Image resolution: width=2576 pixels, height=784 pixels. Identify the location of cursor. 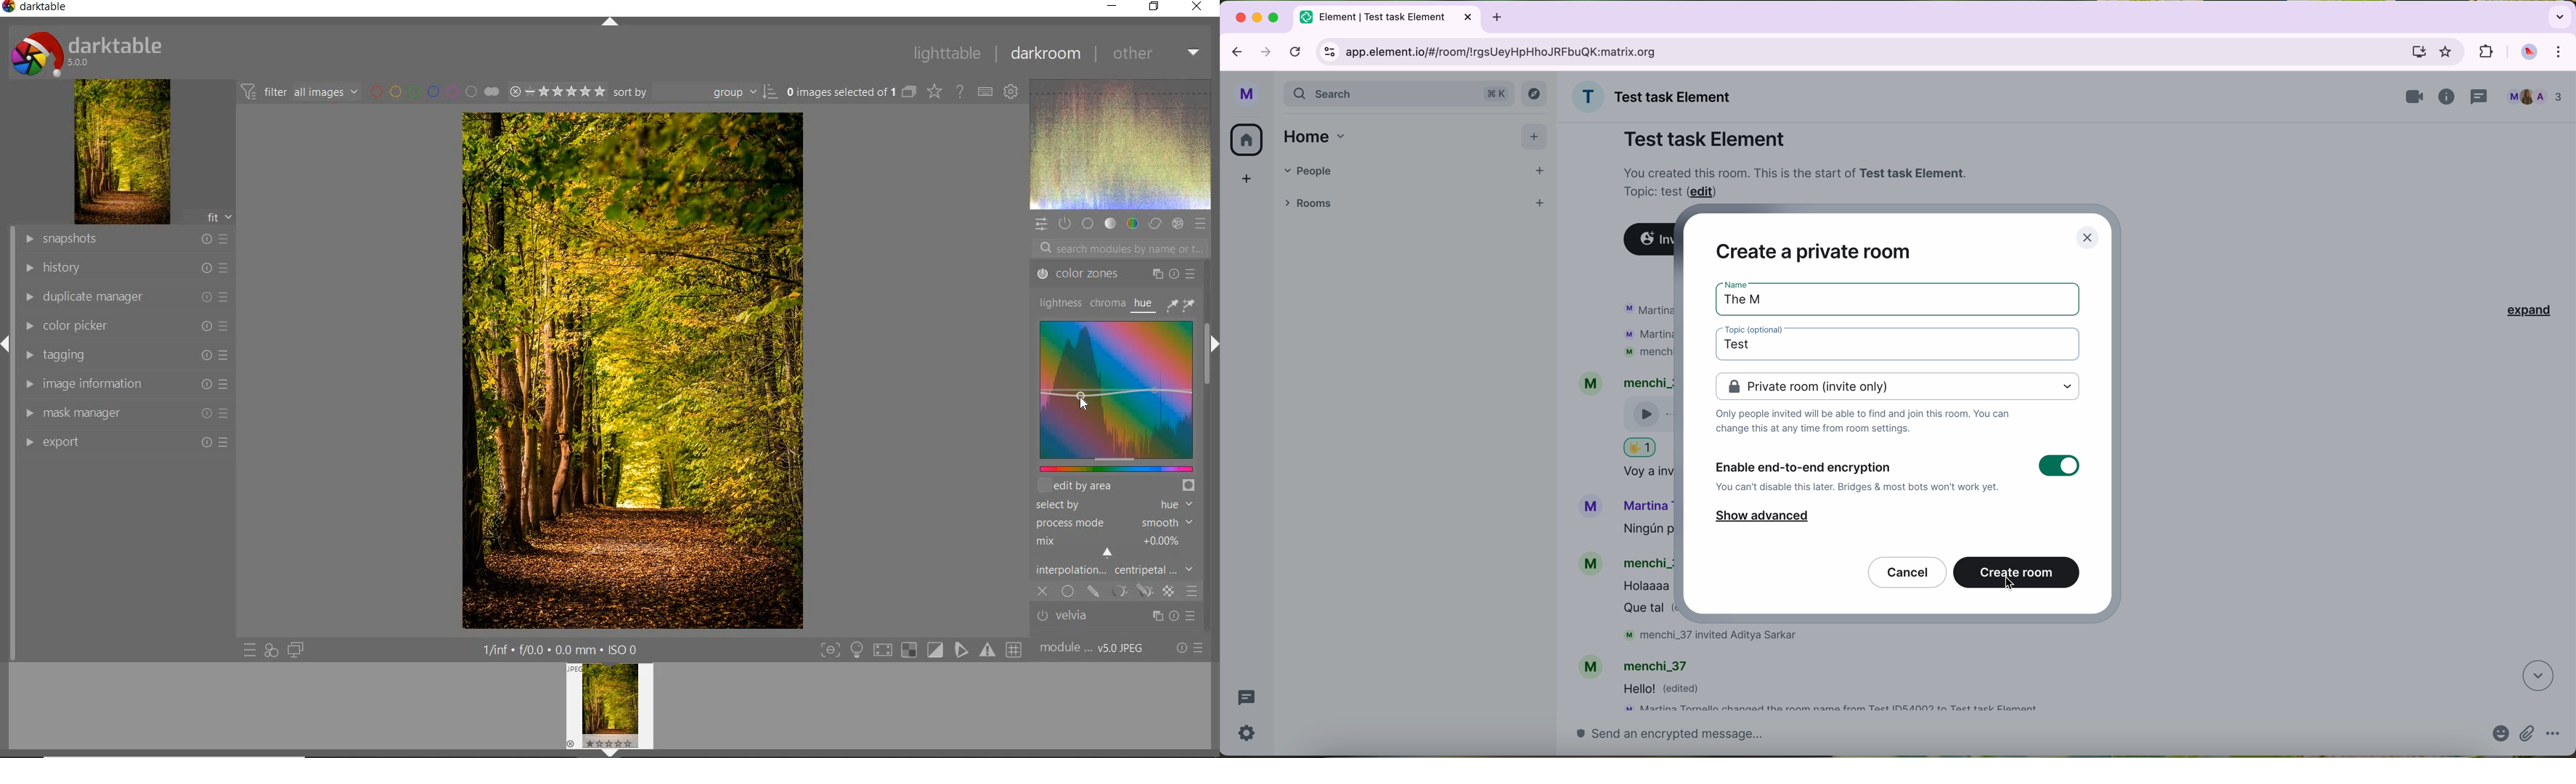
(2006, 583).